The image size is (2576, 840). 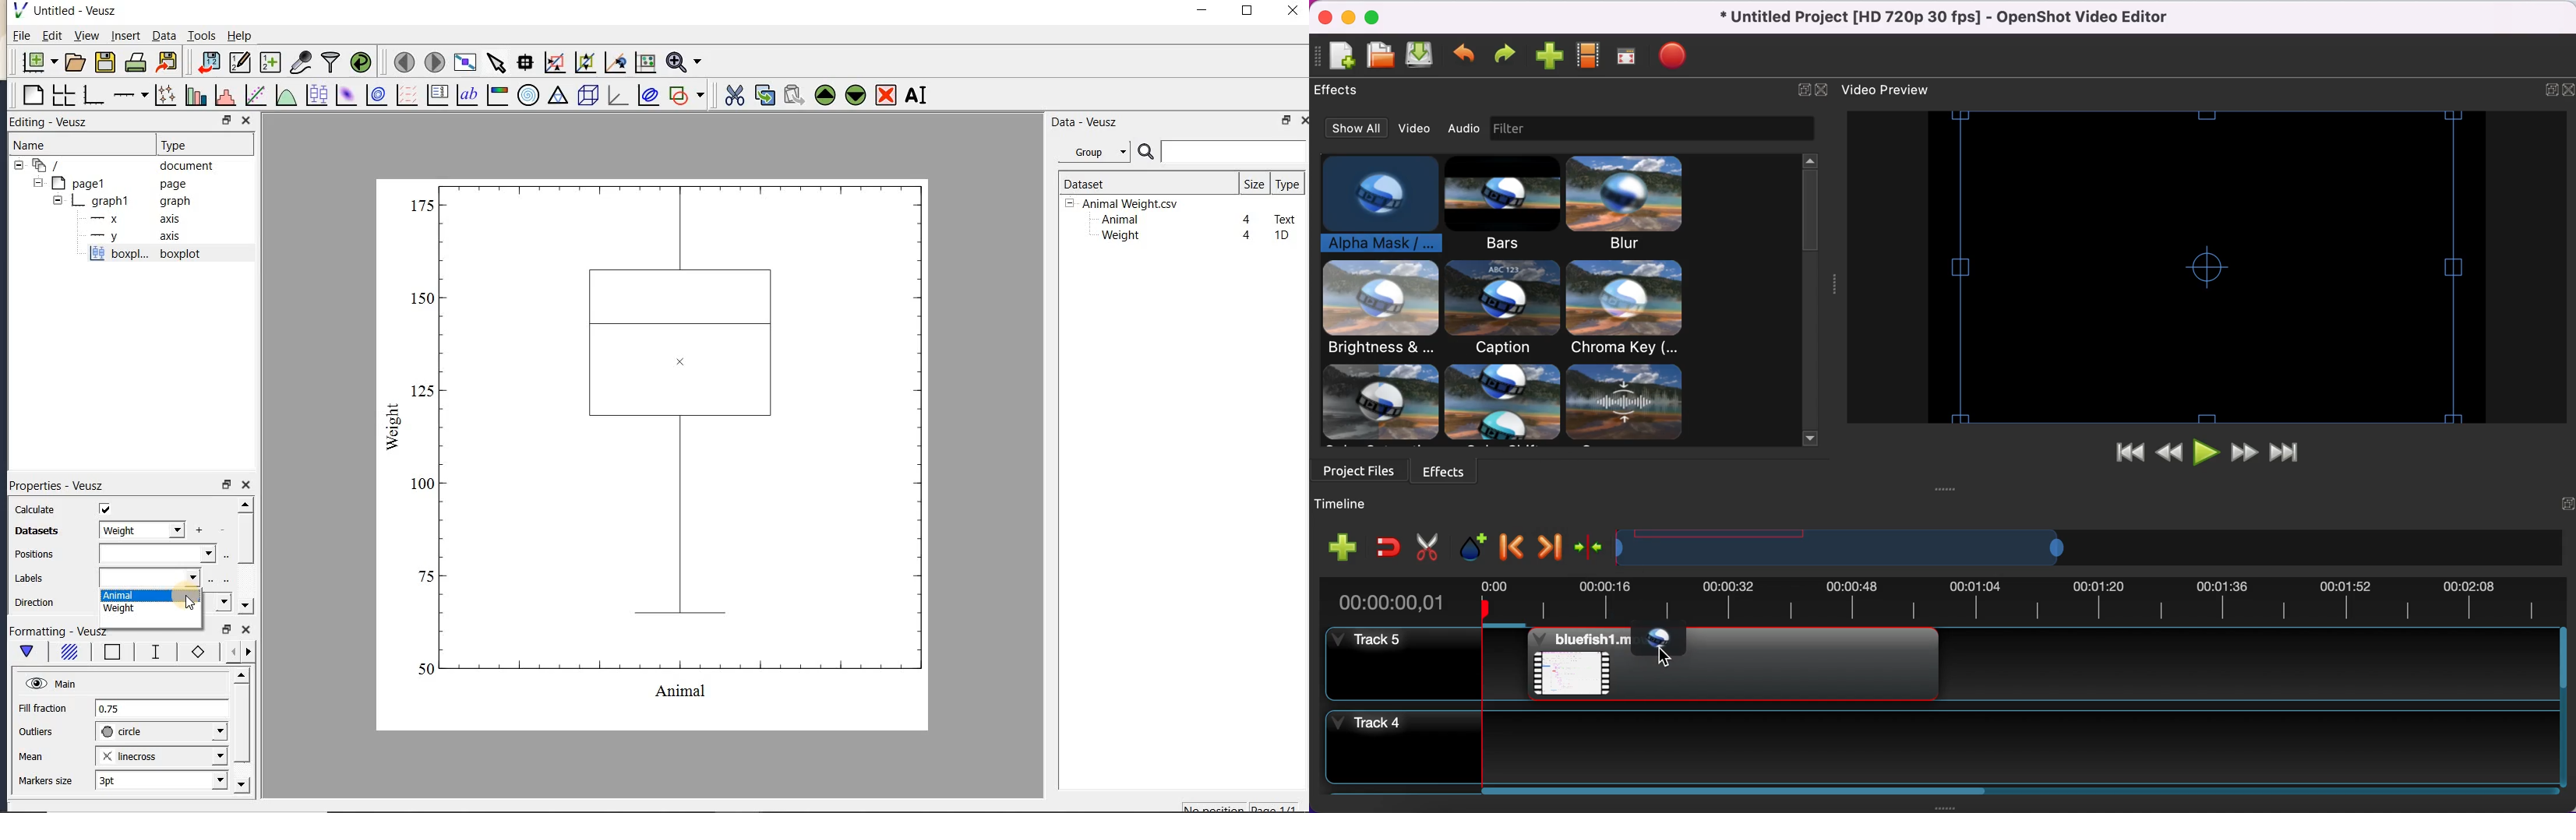 I want to click on expand/hide, so click(x=1804, y=94).